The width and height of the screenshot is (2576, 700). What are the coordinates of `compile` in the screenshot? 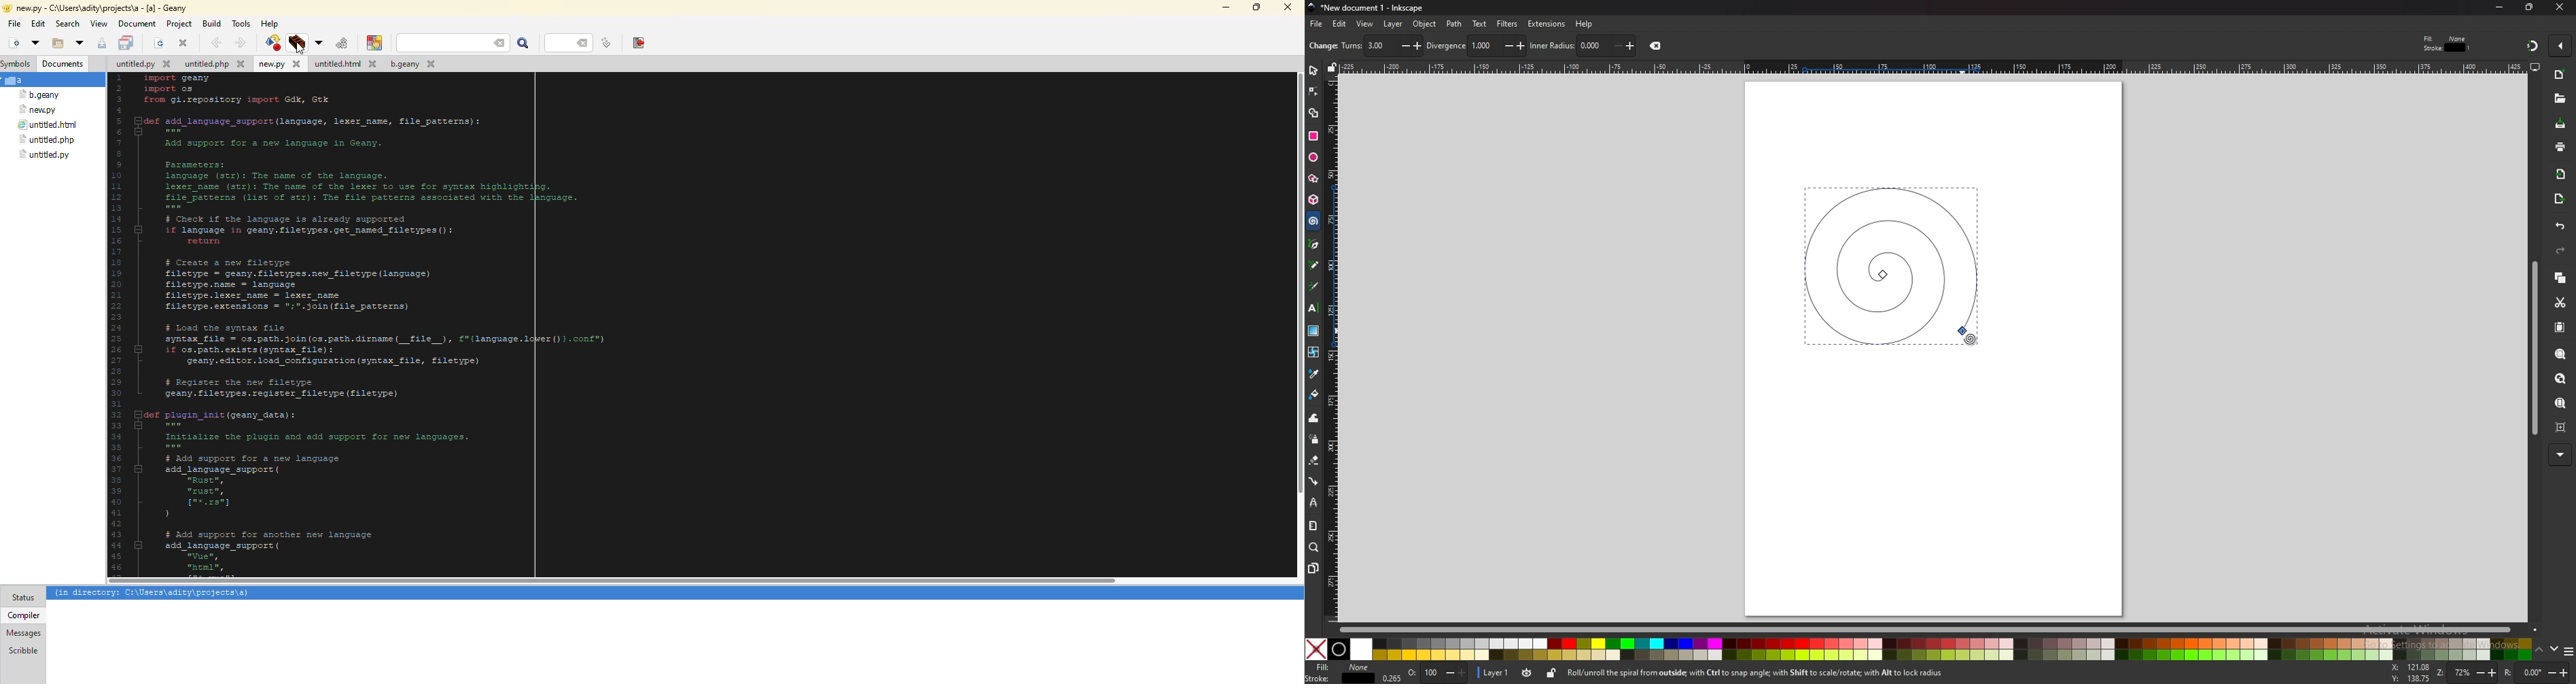 It's located at (272, 42).